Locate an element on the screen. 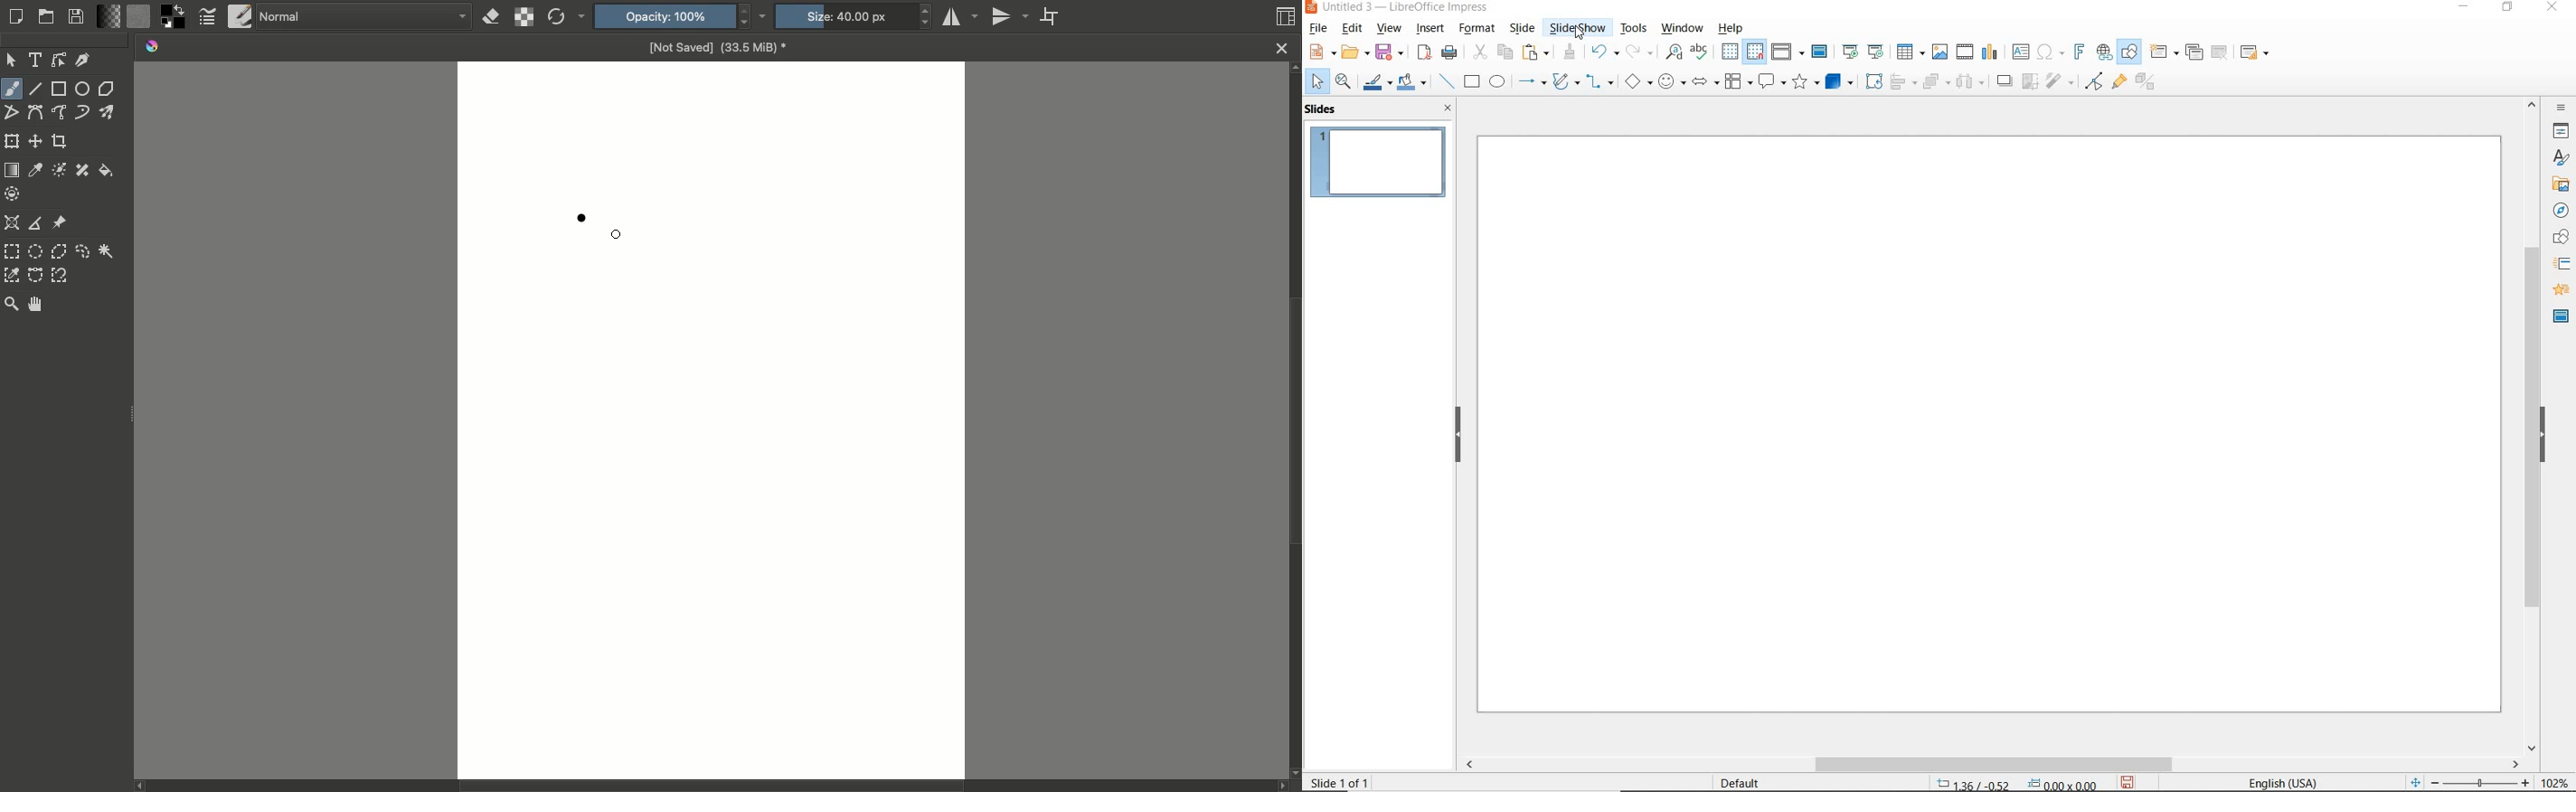 This screenshot has height=812, width=2576. PROPERTIES is located at coordinates (2561, 132).